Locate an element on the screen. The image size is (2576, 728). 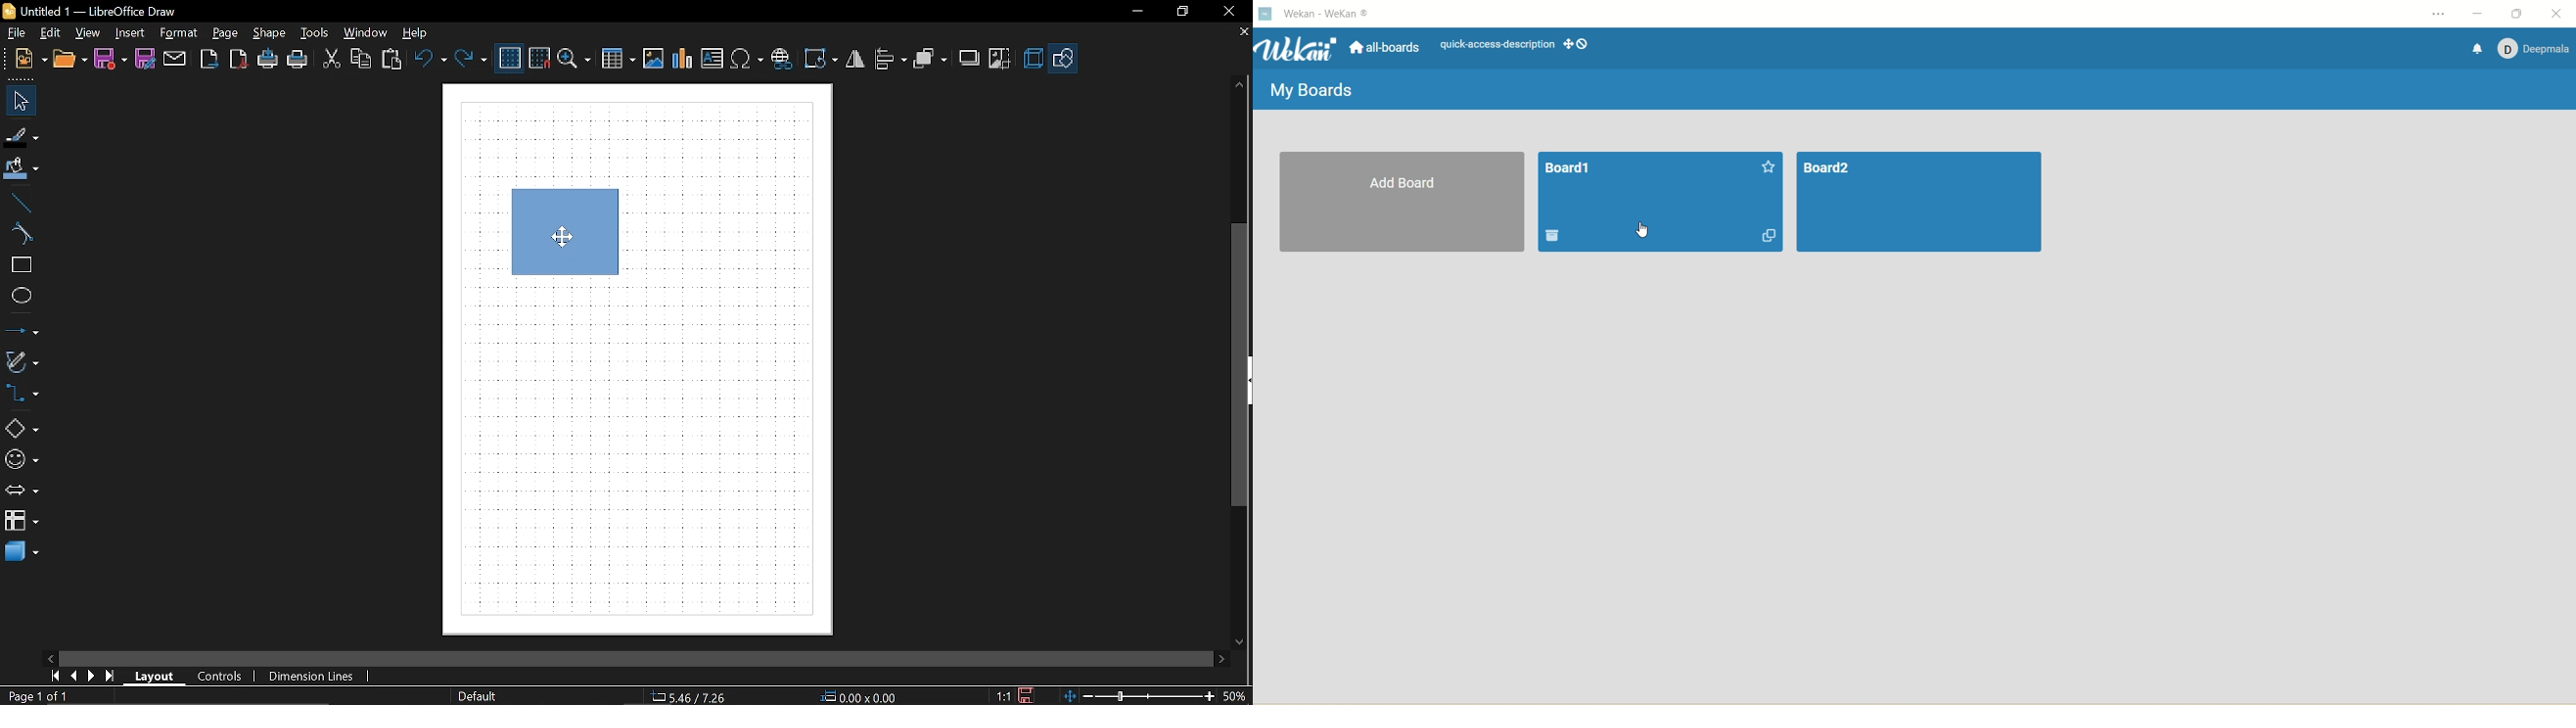
go to last page is located at coordinates (112, 677).